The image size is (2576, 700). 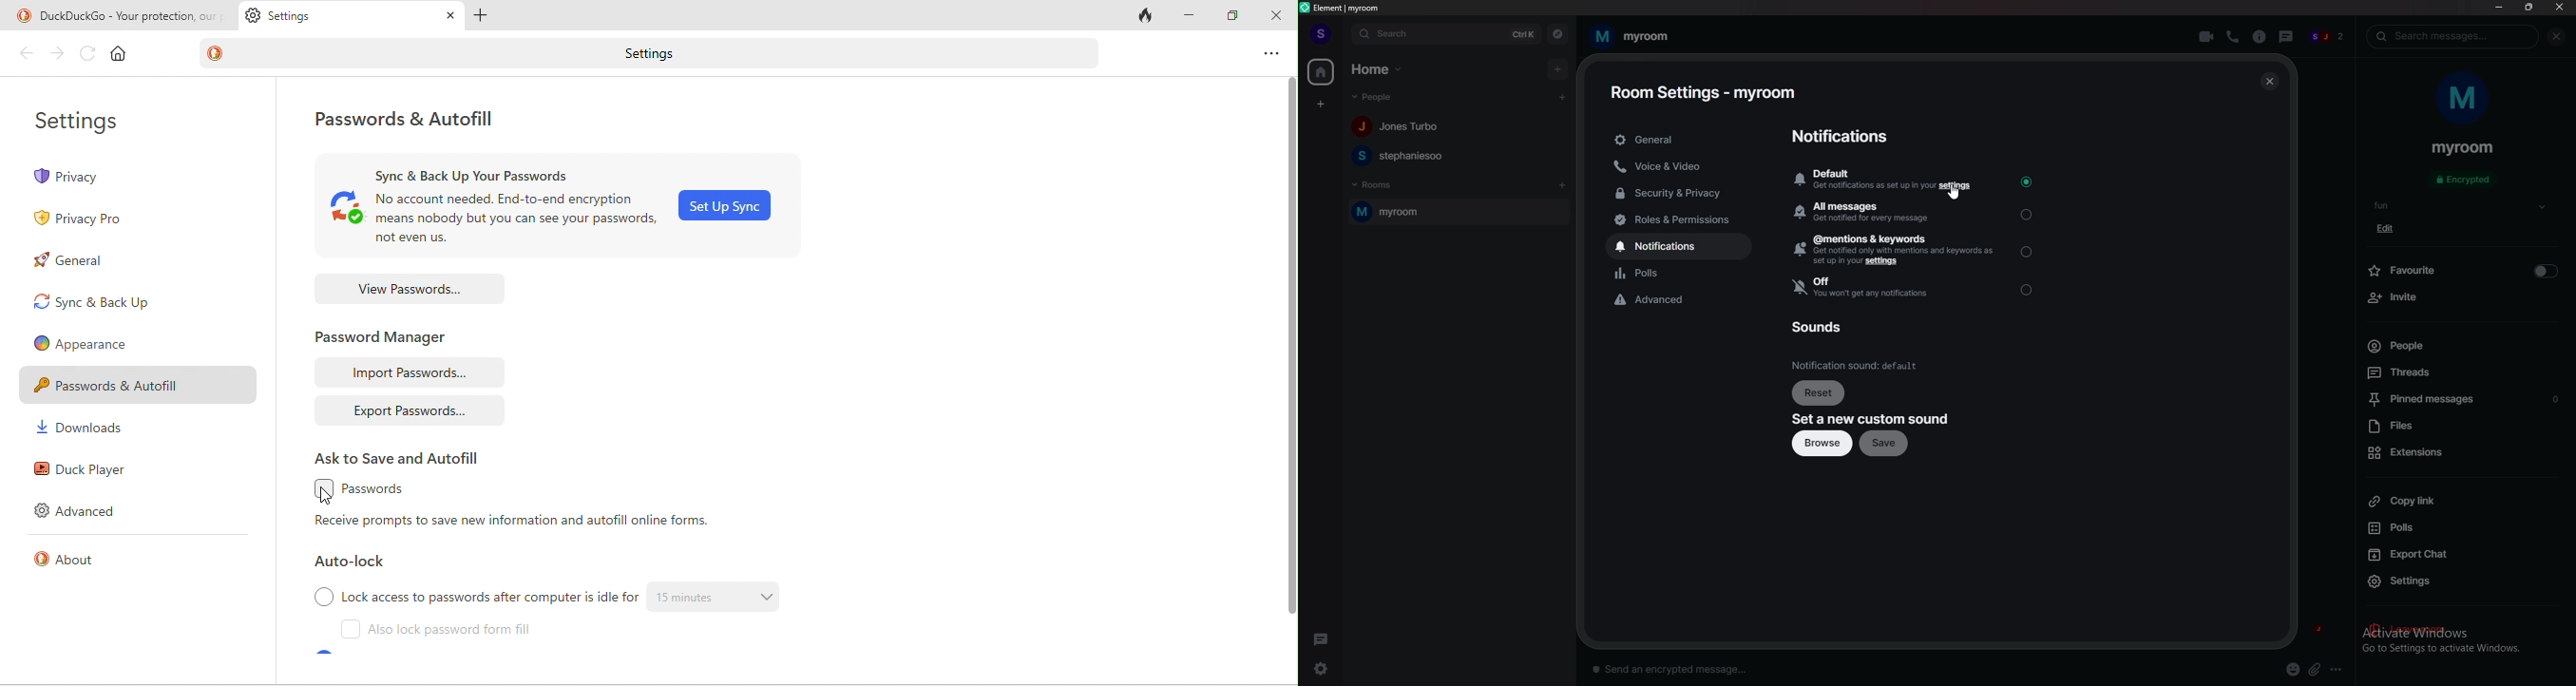 What do you see at coordinates (1379, 97) in the screenshot?
I see `people` at bounding box center [1379, 97].